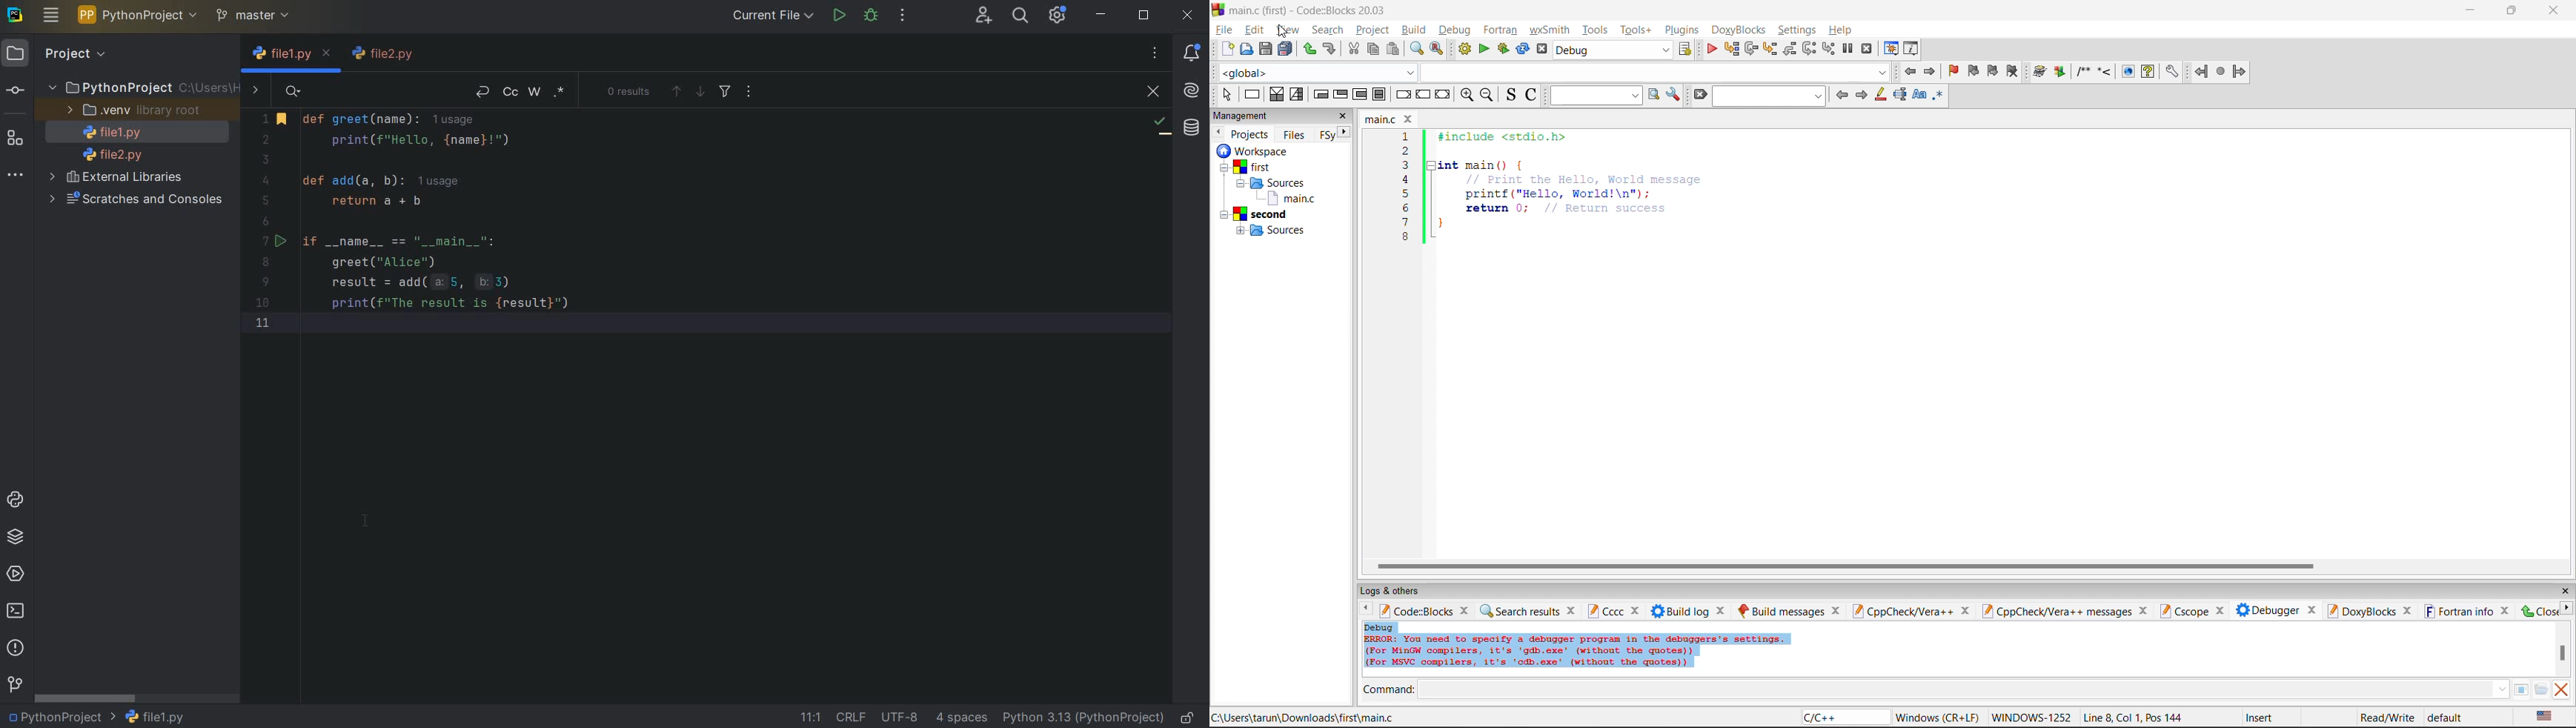  I want to click on SEARCH HISTORY, so click(294, 92).